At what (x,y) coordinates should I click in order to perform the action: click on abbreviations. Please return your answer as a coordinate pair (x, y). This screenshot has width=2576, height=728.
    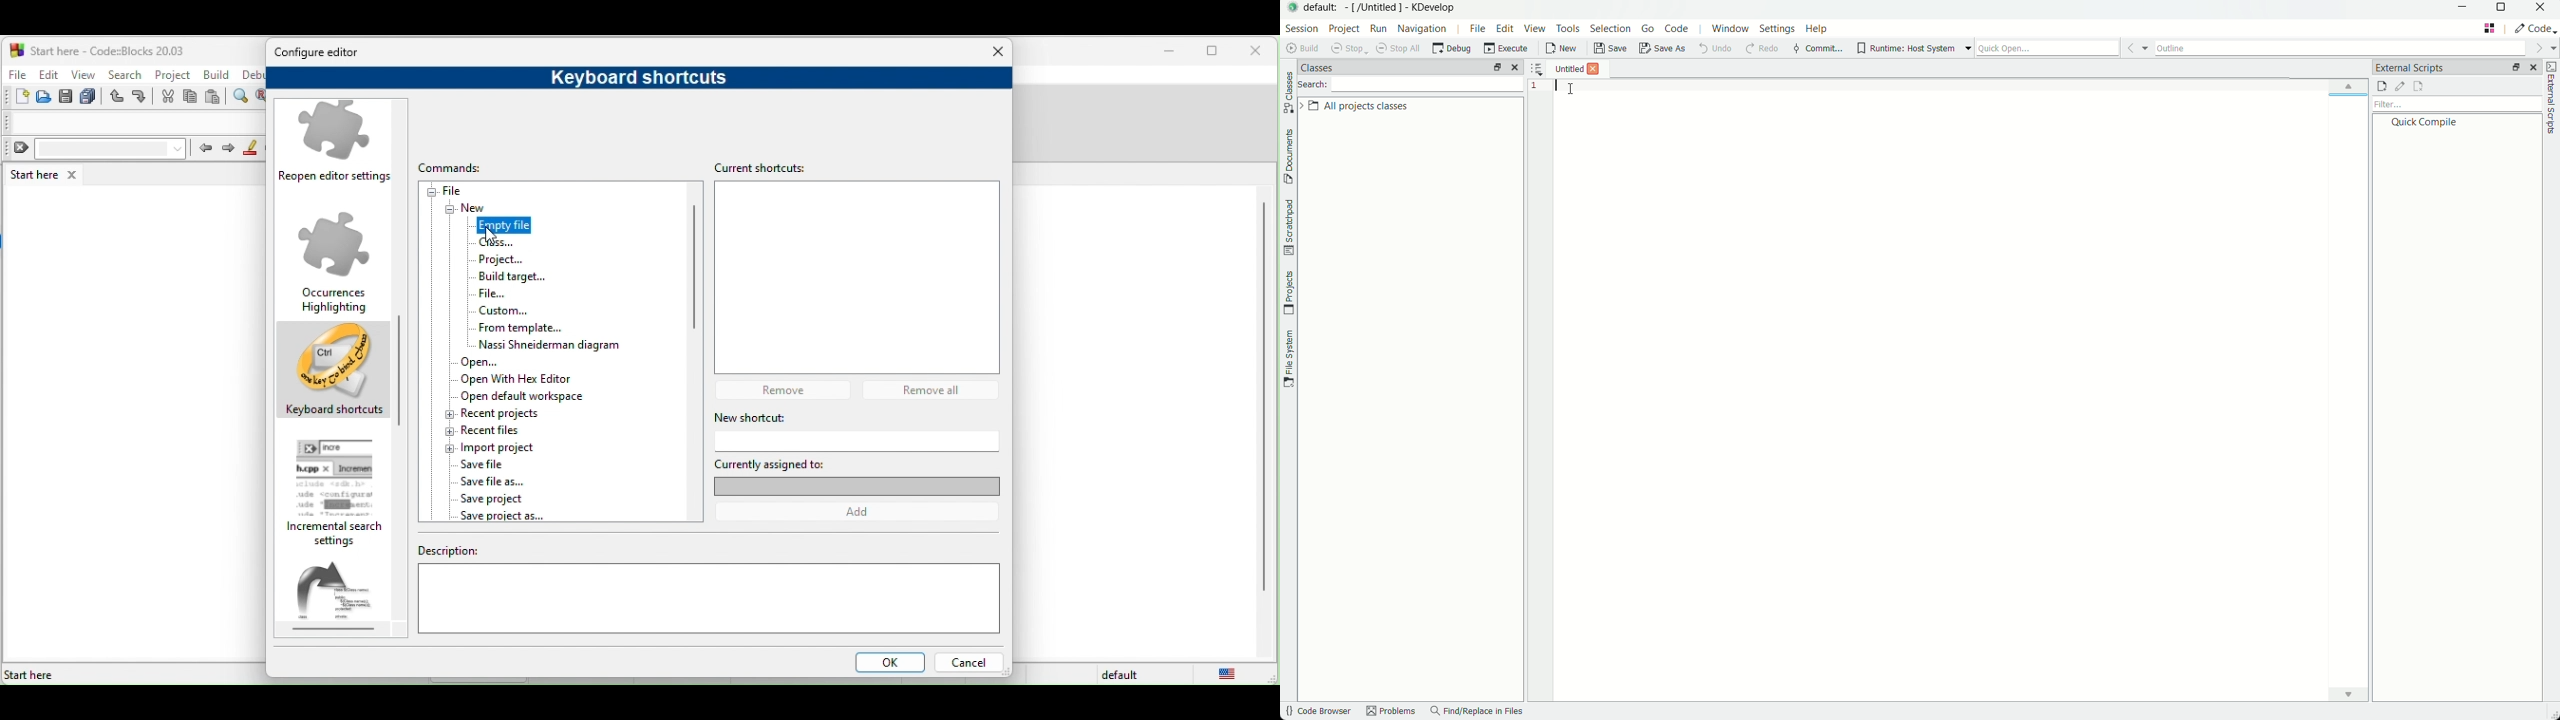
    Looking at the image, I should click on (342, 597).